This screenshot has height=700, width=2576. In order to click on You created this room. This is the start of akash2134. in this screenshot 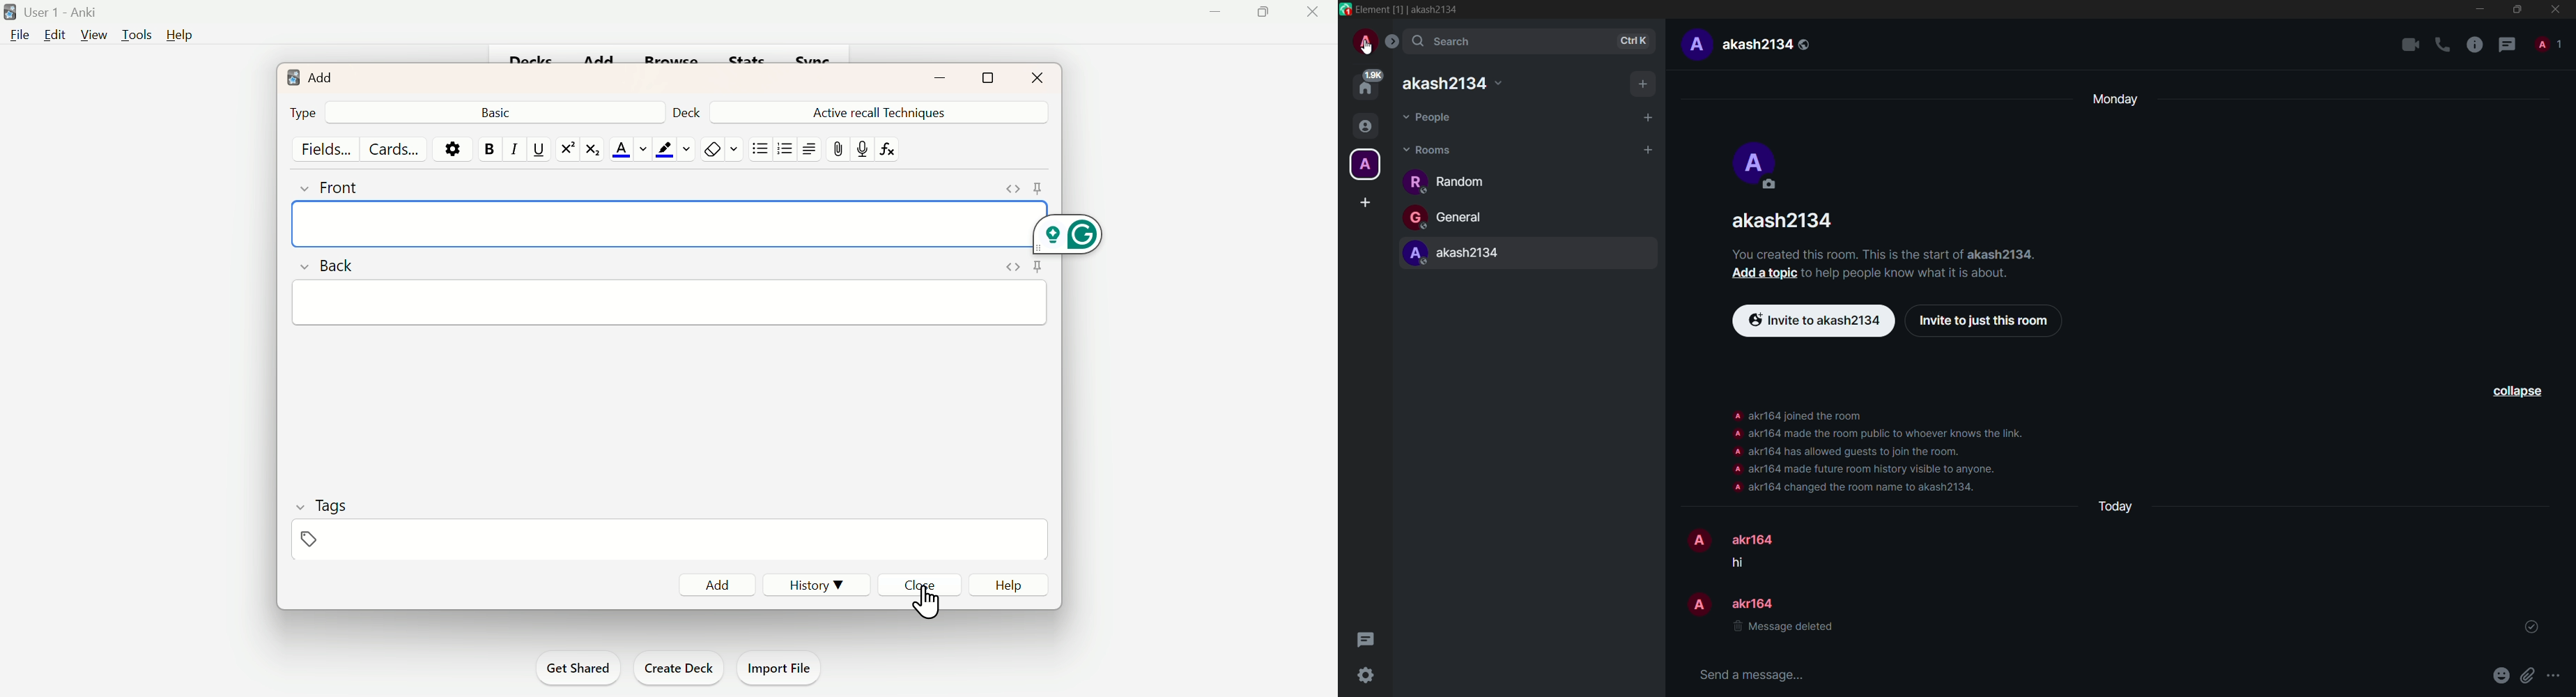, I will do `click(1897, 253)`.